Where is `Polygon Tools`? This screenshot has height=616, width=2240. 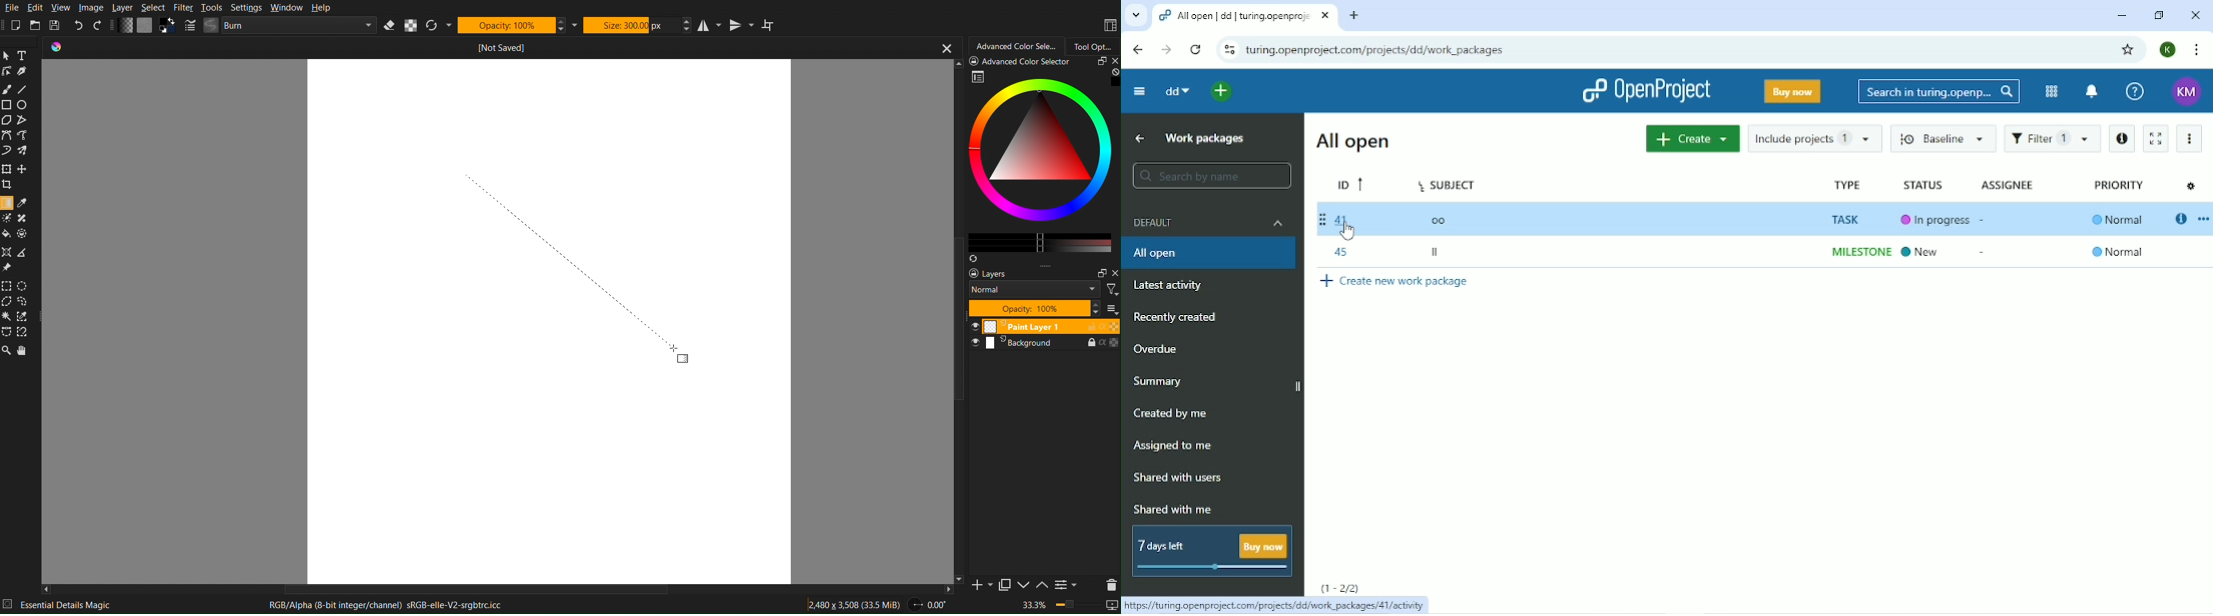 Polygon Tools is located at coordinates (16, 120).